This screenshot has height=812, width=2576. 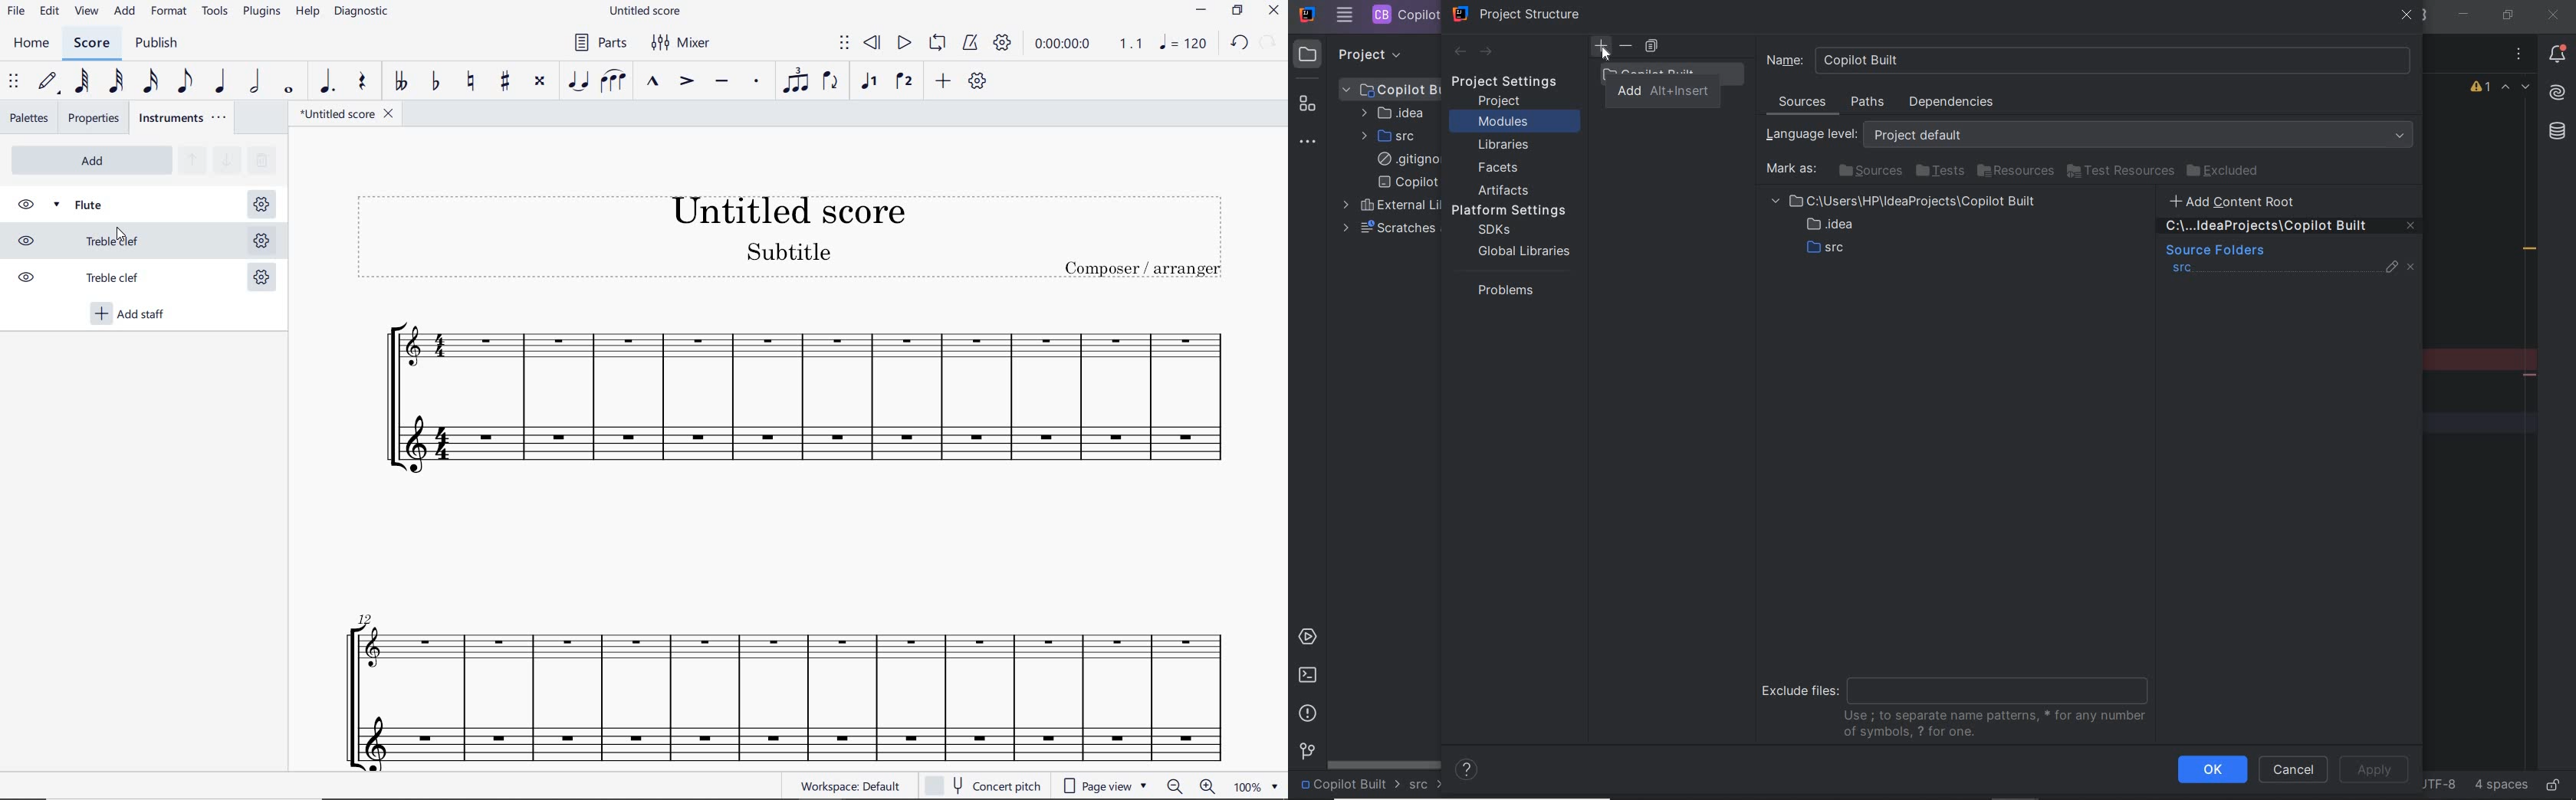 I want to click on note, so click(x=1187, y=42).